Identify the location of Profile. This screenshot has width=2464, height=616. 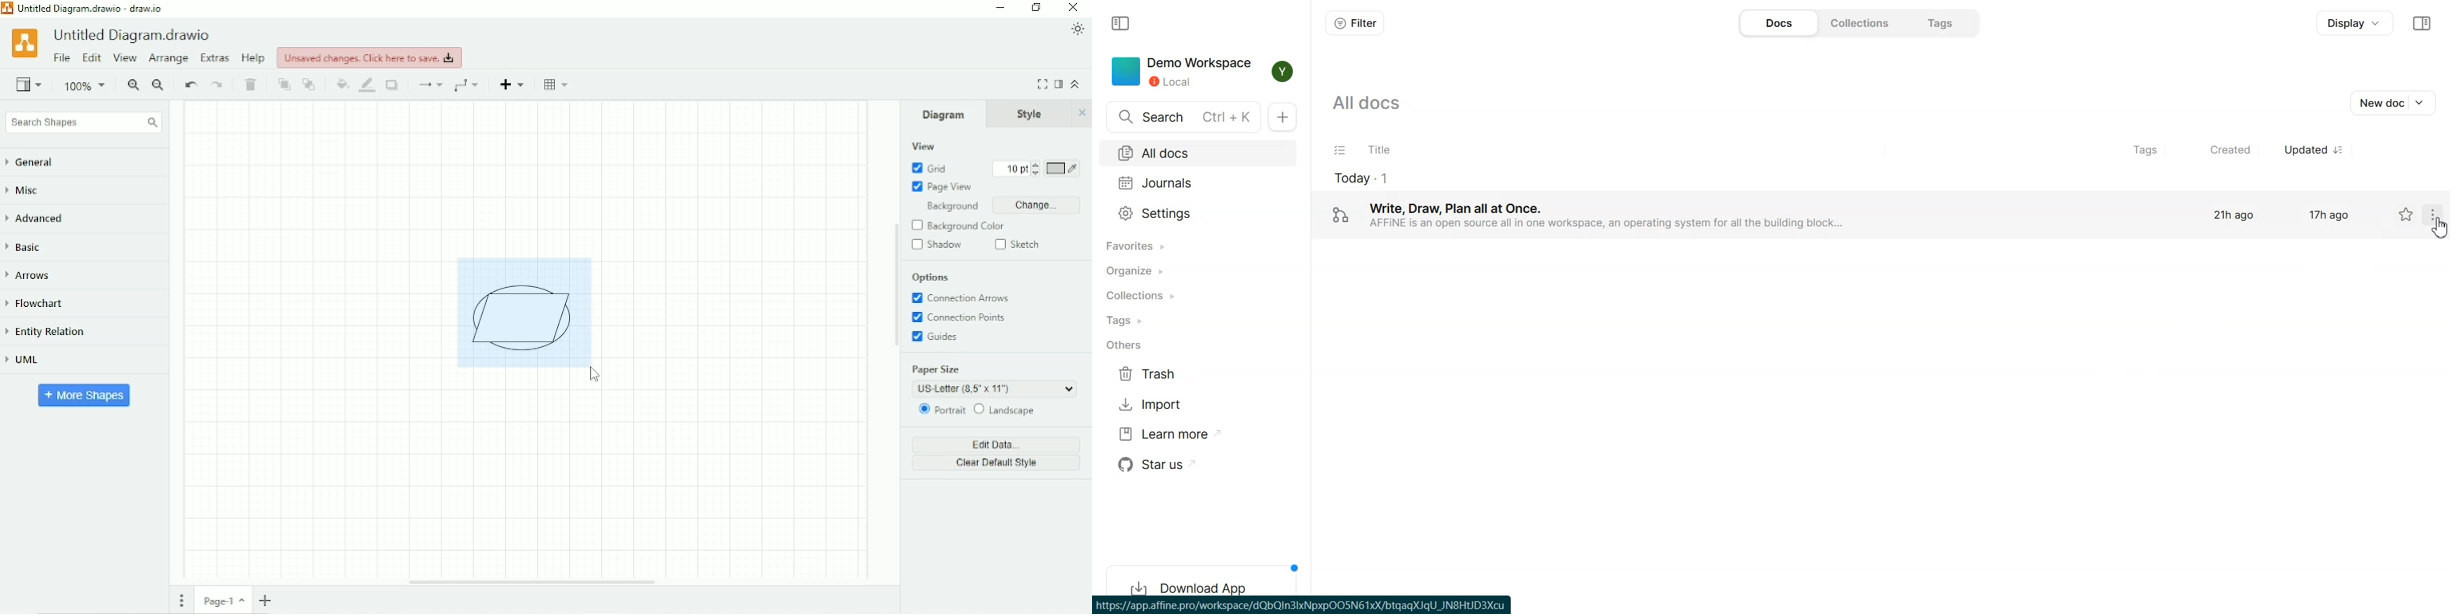
(1284, 71).